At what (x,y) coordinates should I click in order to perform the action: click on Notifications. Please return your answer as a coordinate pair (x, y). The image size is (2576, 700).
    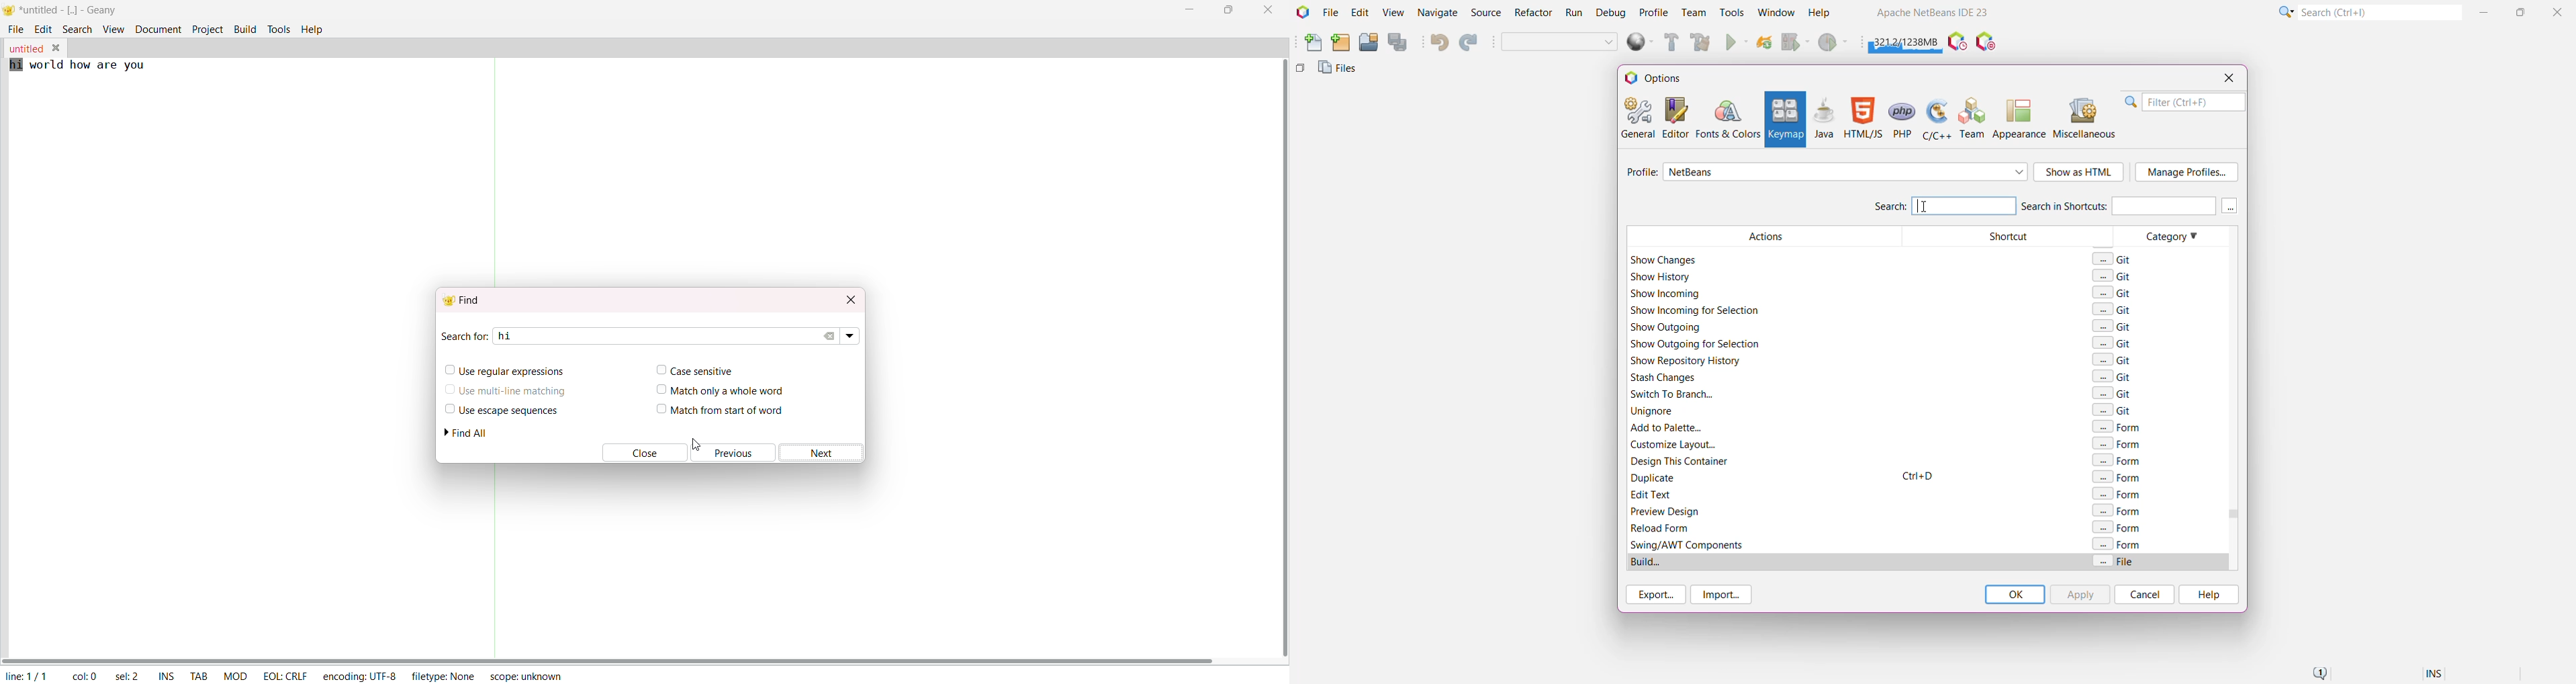
    Looking at the image, I should click on (2319, 674).